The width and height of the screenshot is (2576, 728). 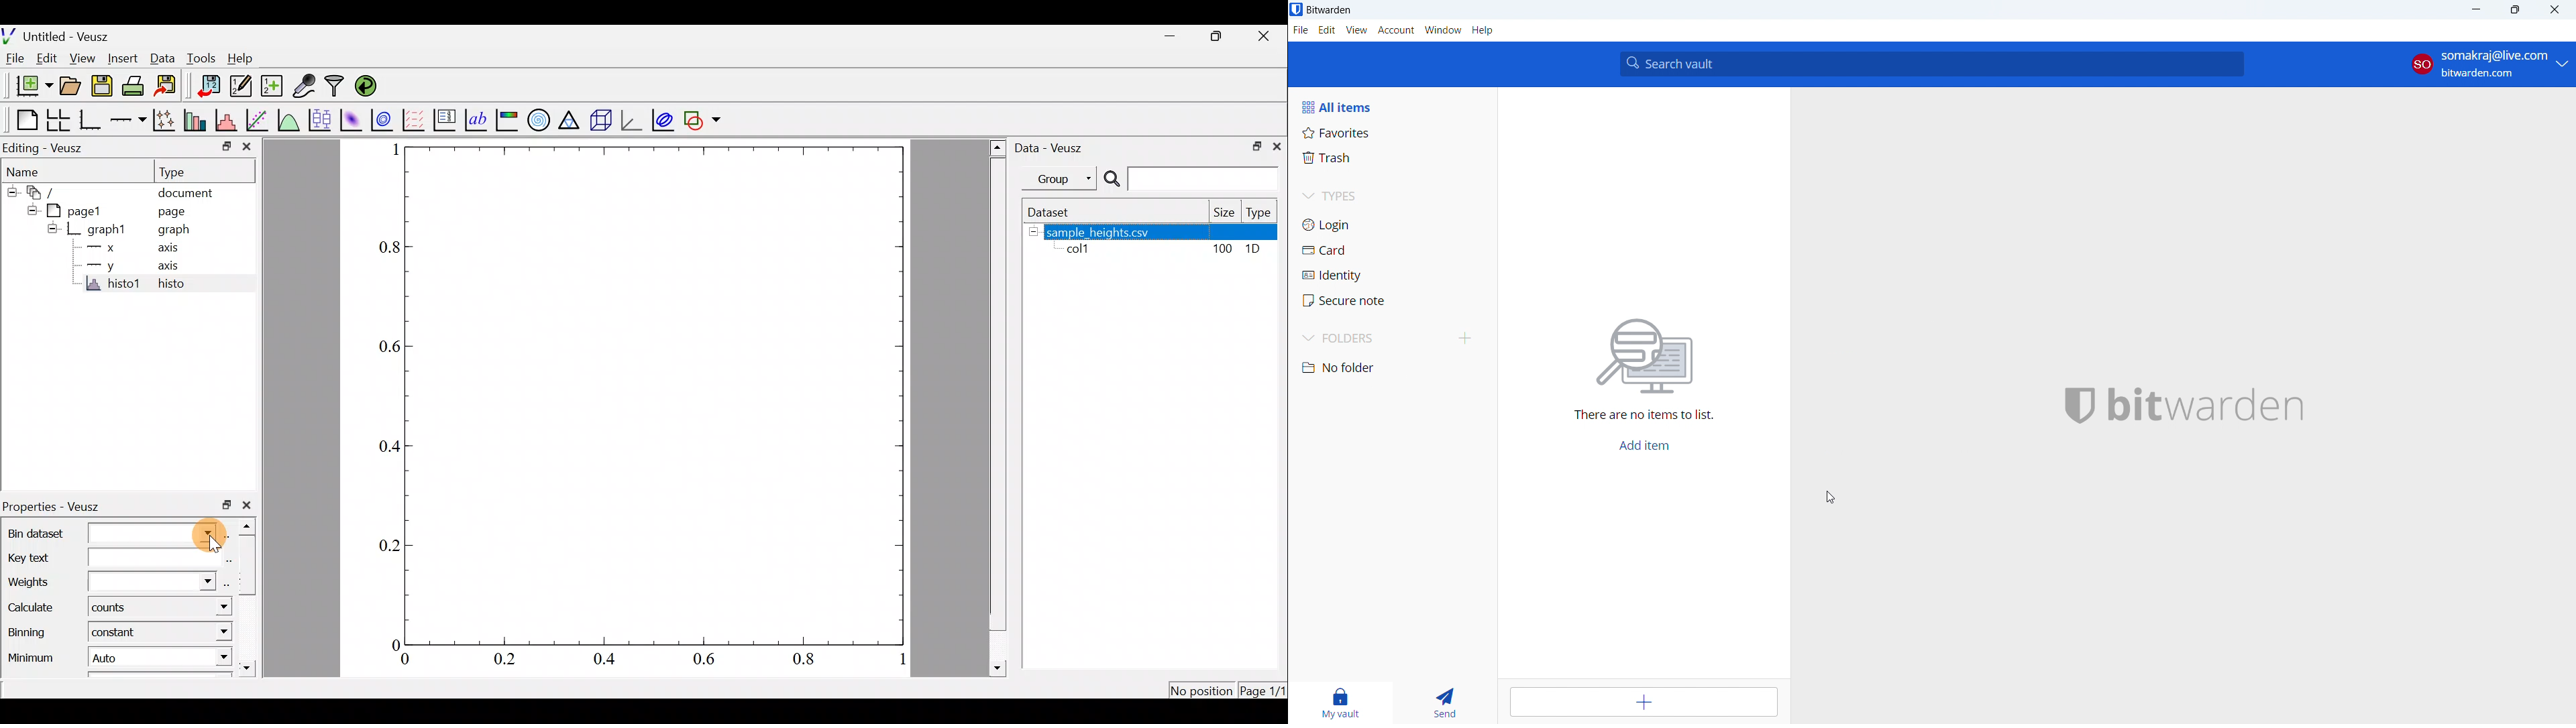 I want to click on close, so click(x=251, y=505).